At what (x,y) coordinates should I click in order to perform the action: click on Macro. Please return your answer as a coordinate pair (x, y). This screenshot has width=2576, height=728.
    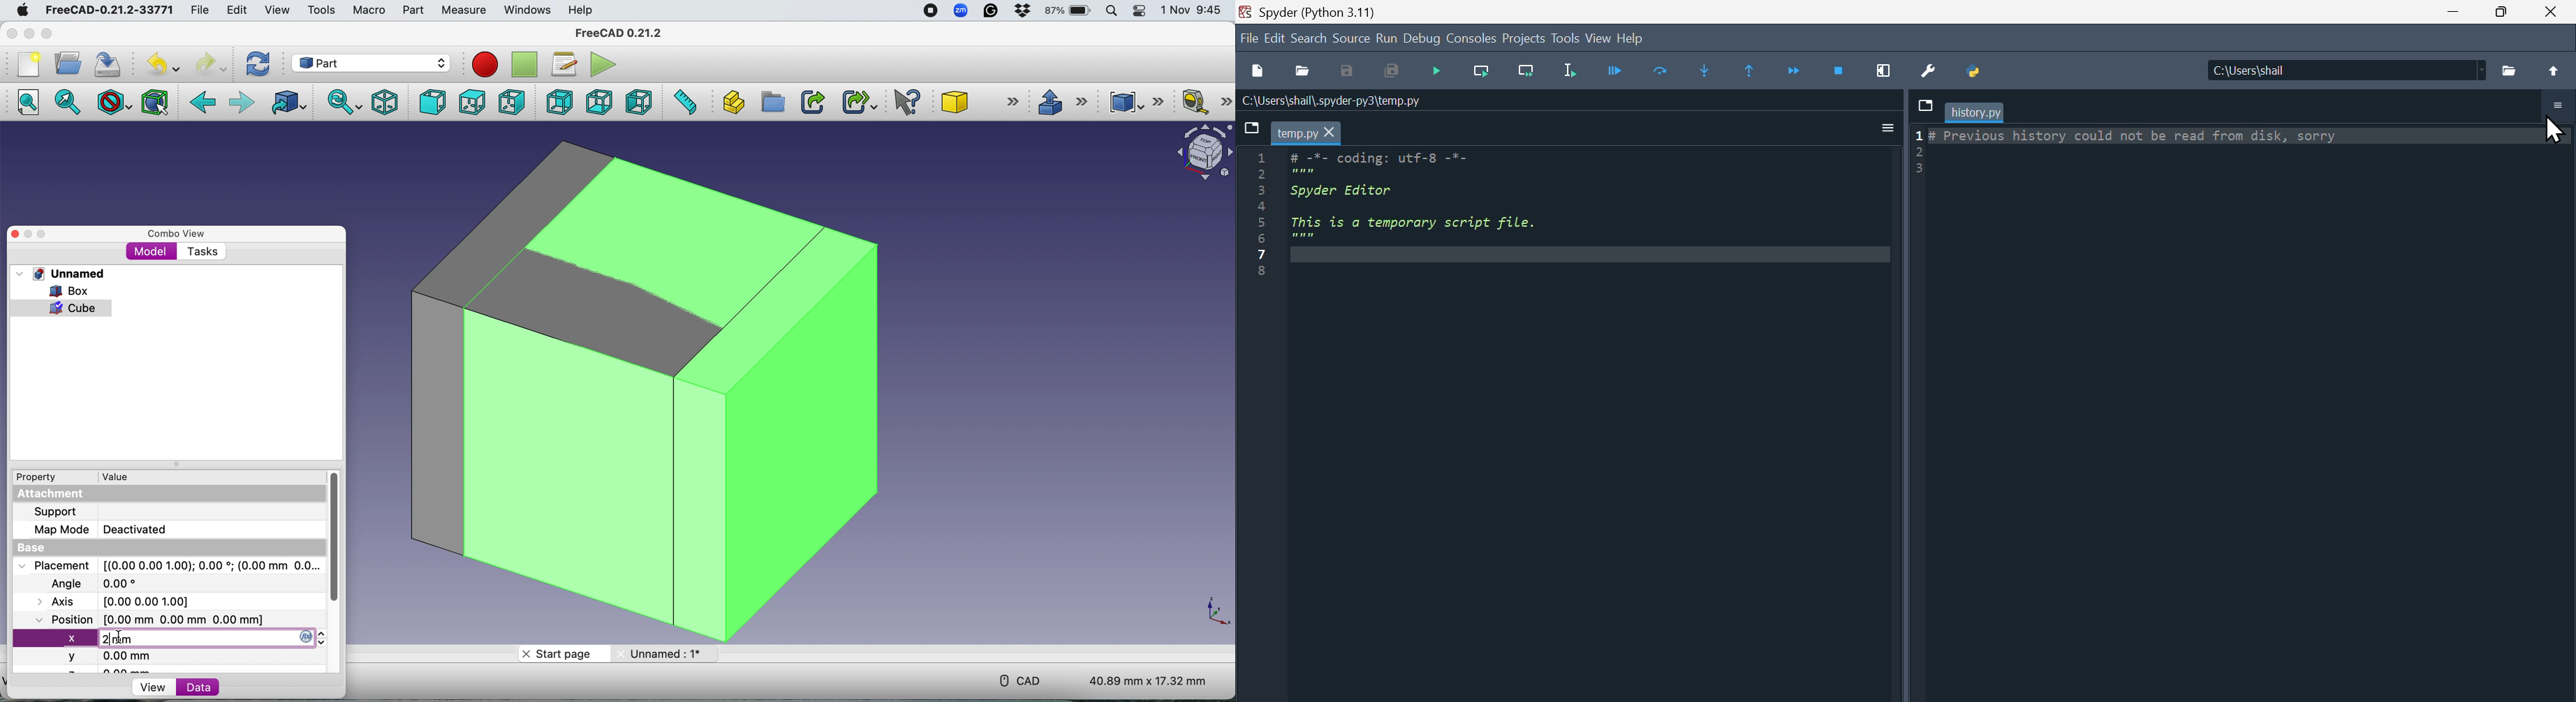
    Looking at the image, I should click on (369, 11).